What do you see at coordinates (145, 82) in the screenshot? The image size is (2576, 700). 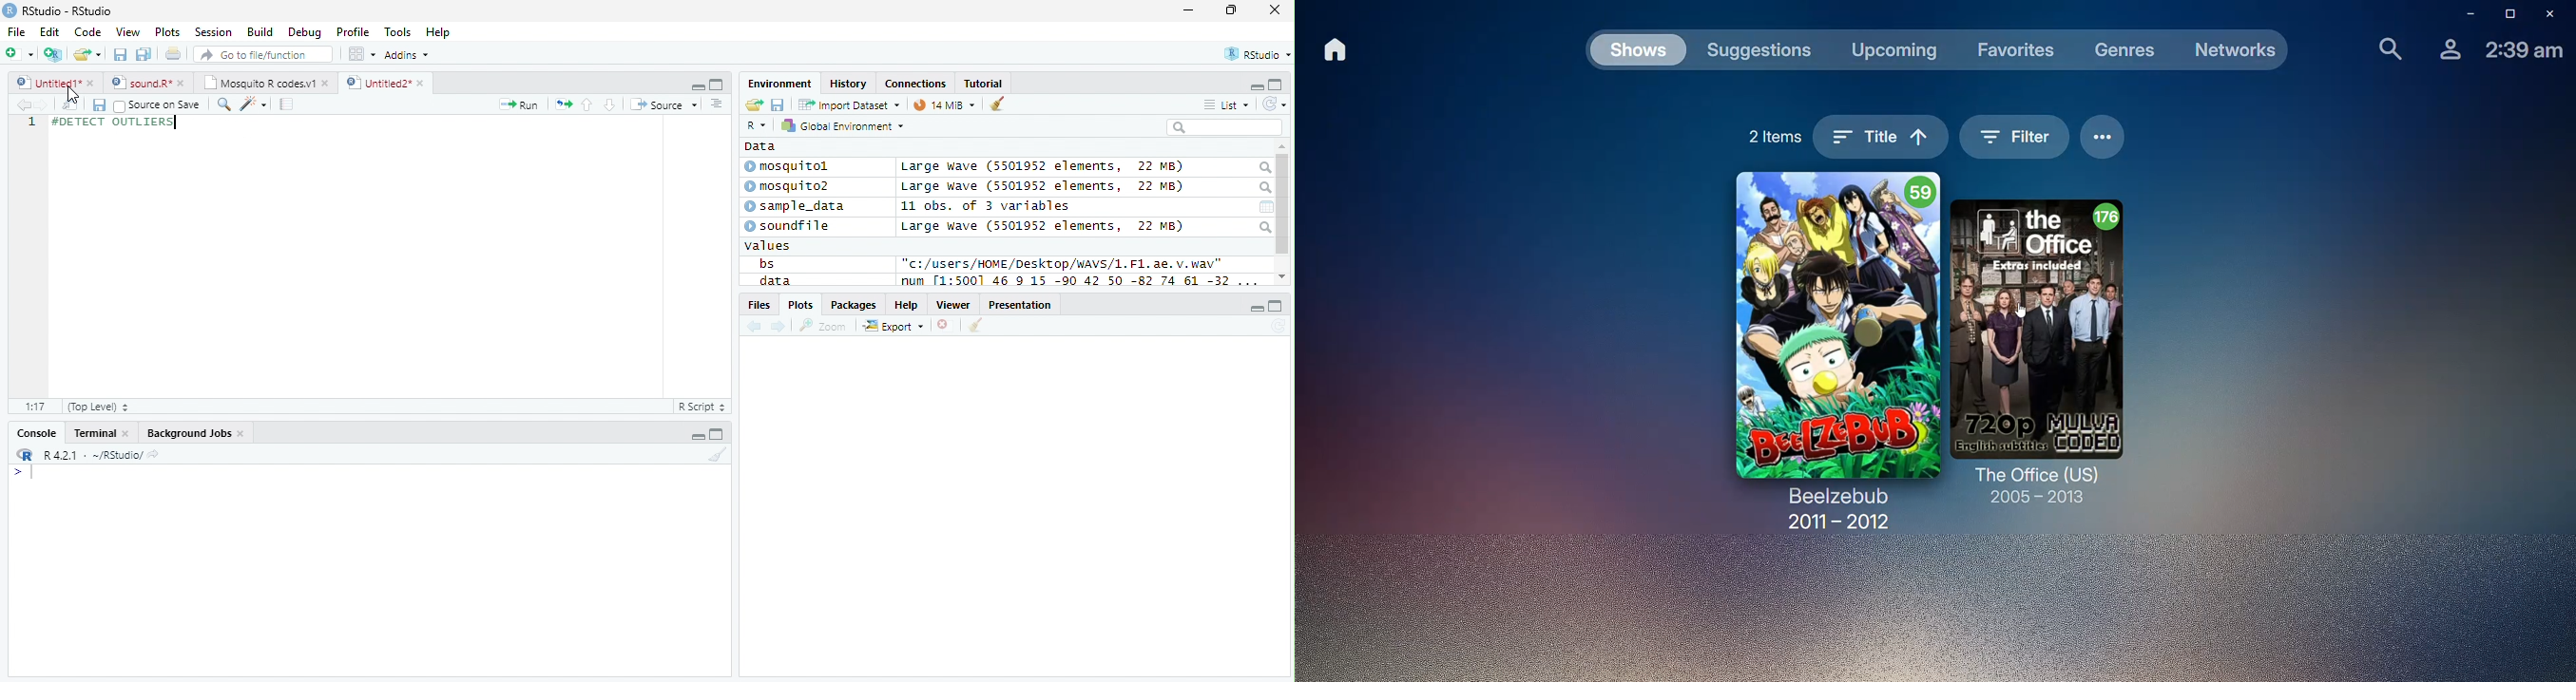 I see `sound.R*` at bounding box center [145, 82].